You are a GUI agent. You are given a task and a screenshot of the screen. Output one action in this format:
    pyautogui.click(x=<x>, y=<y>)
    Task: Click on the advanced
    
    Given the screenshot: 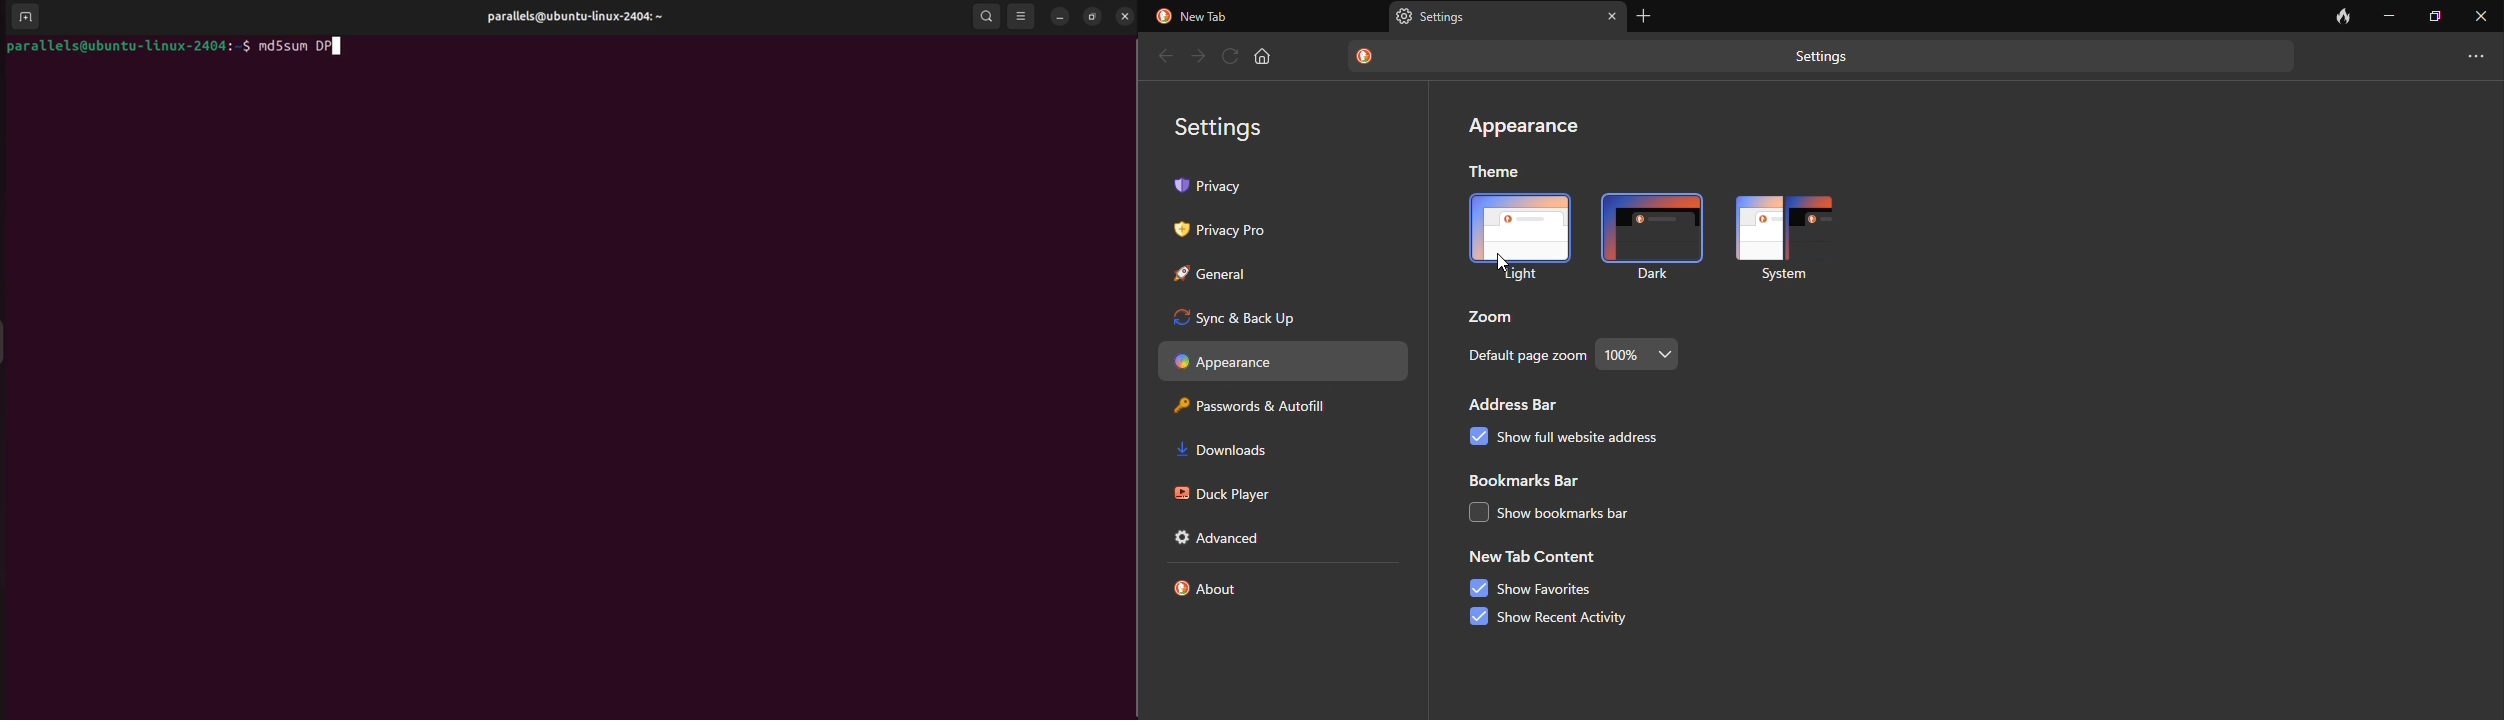 What is the action you would take?
    pyautogui.click(x=1225, y=538)
    